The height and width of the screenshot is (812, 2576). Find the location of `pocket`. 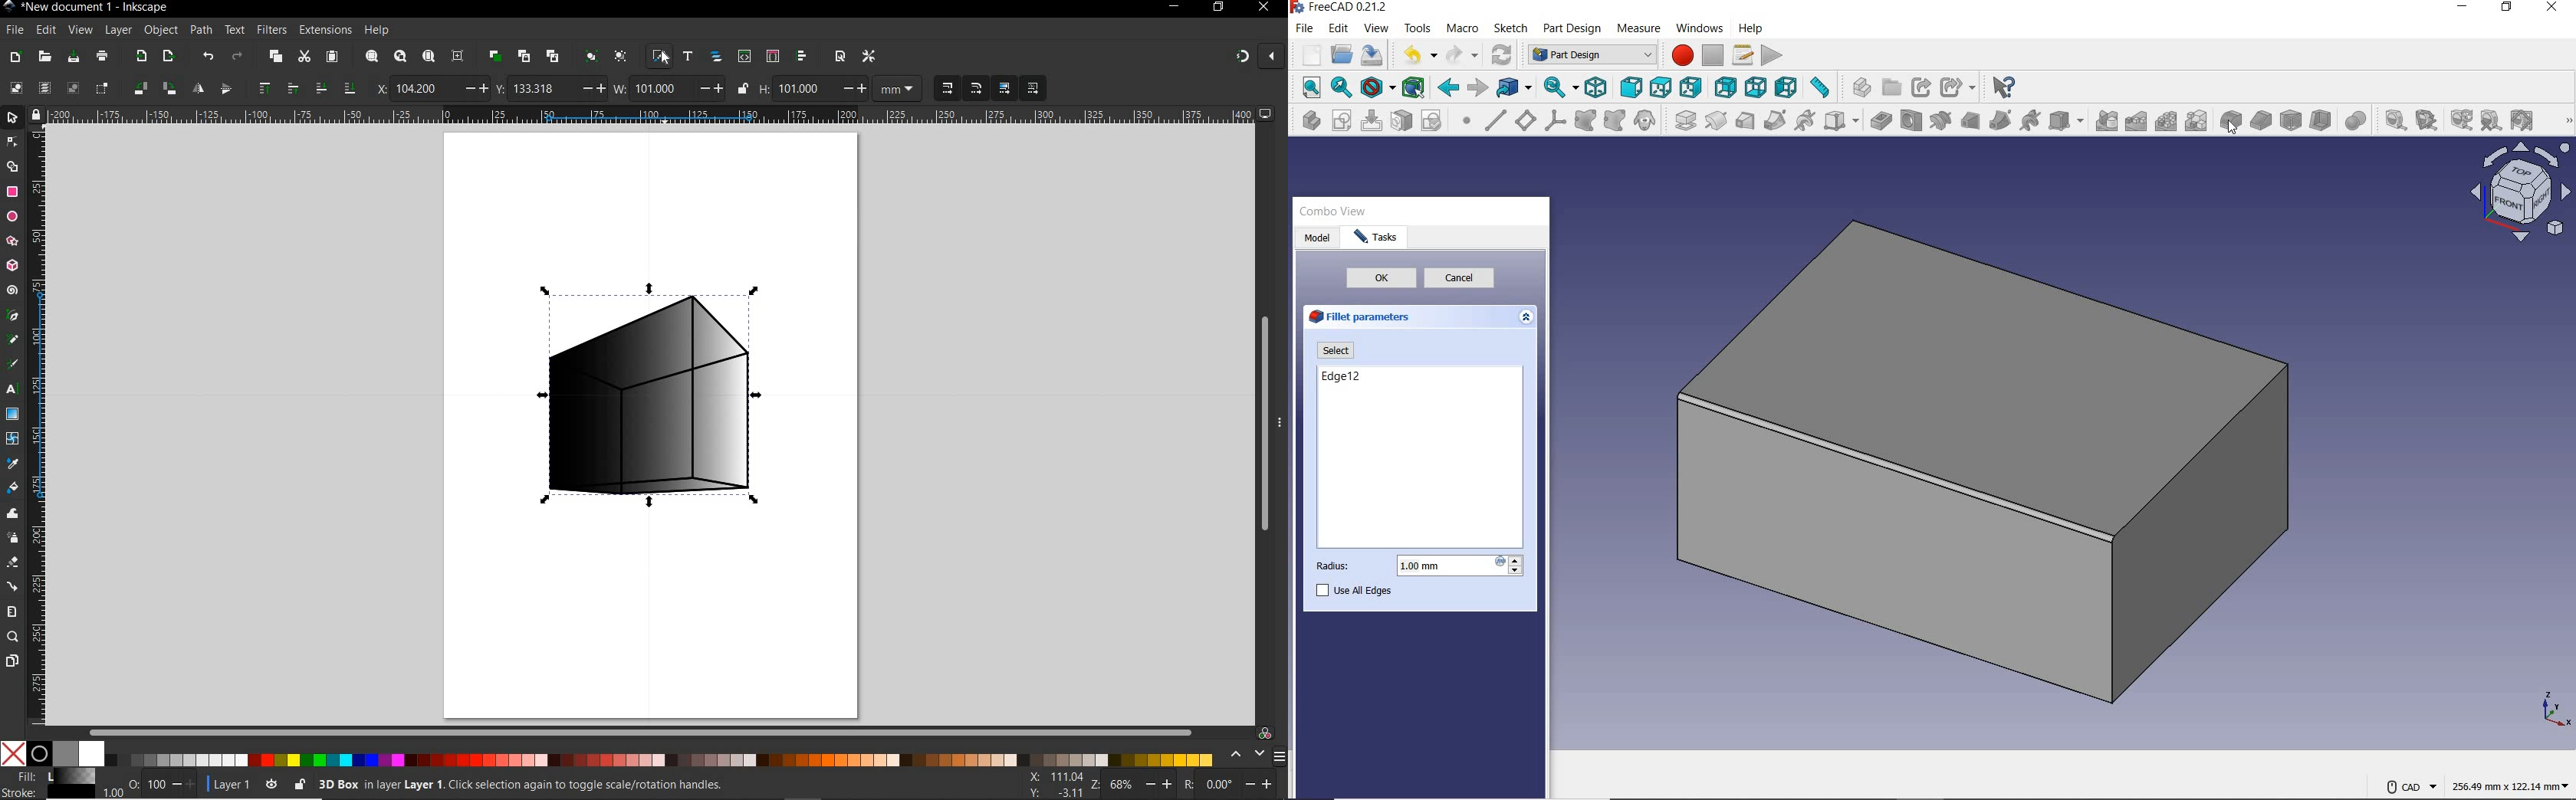

pocket is located at coordinates (1880, 120).